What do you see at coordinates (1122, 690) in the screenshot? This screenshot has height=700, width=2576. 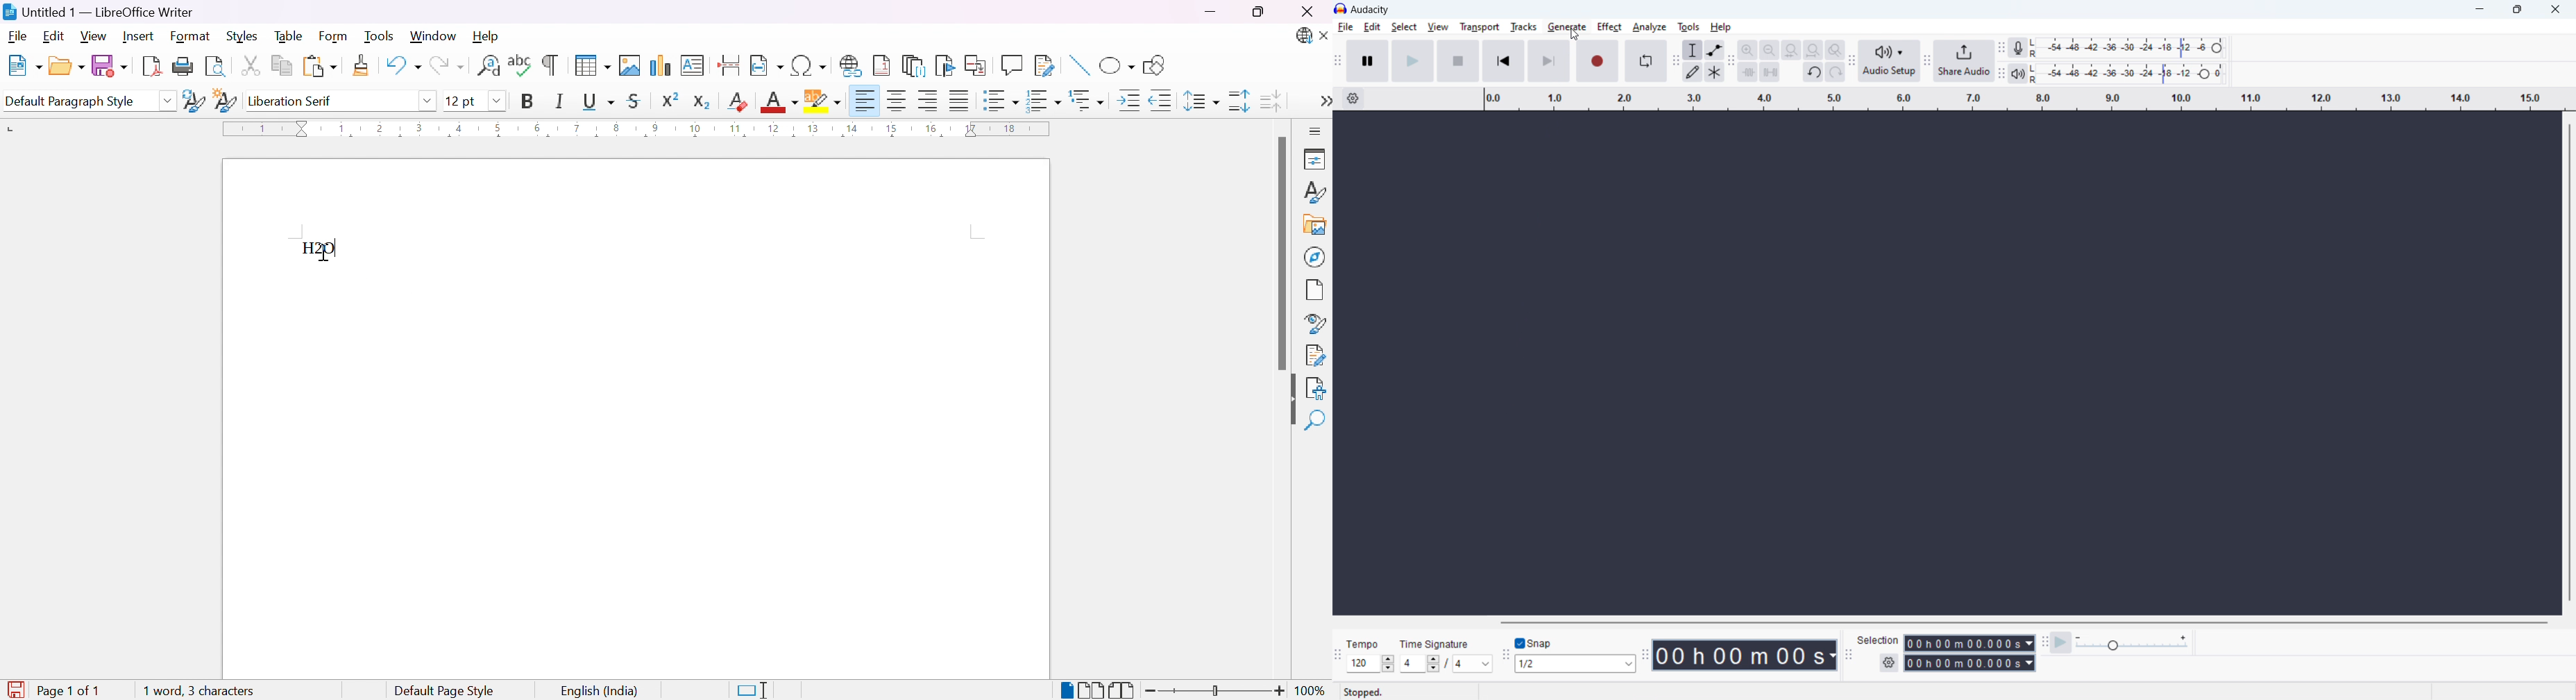 I see `Book view` at bounding box center [1122, 690].